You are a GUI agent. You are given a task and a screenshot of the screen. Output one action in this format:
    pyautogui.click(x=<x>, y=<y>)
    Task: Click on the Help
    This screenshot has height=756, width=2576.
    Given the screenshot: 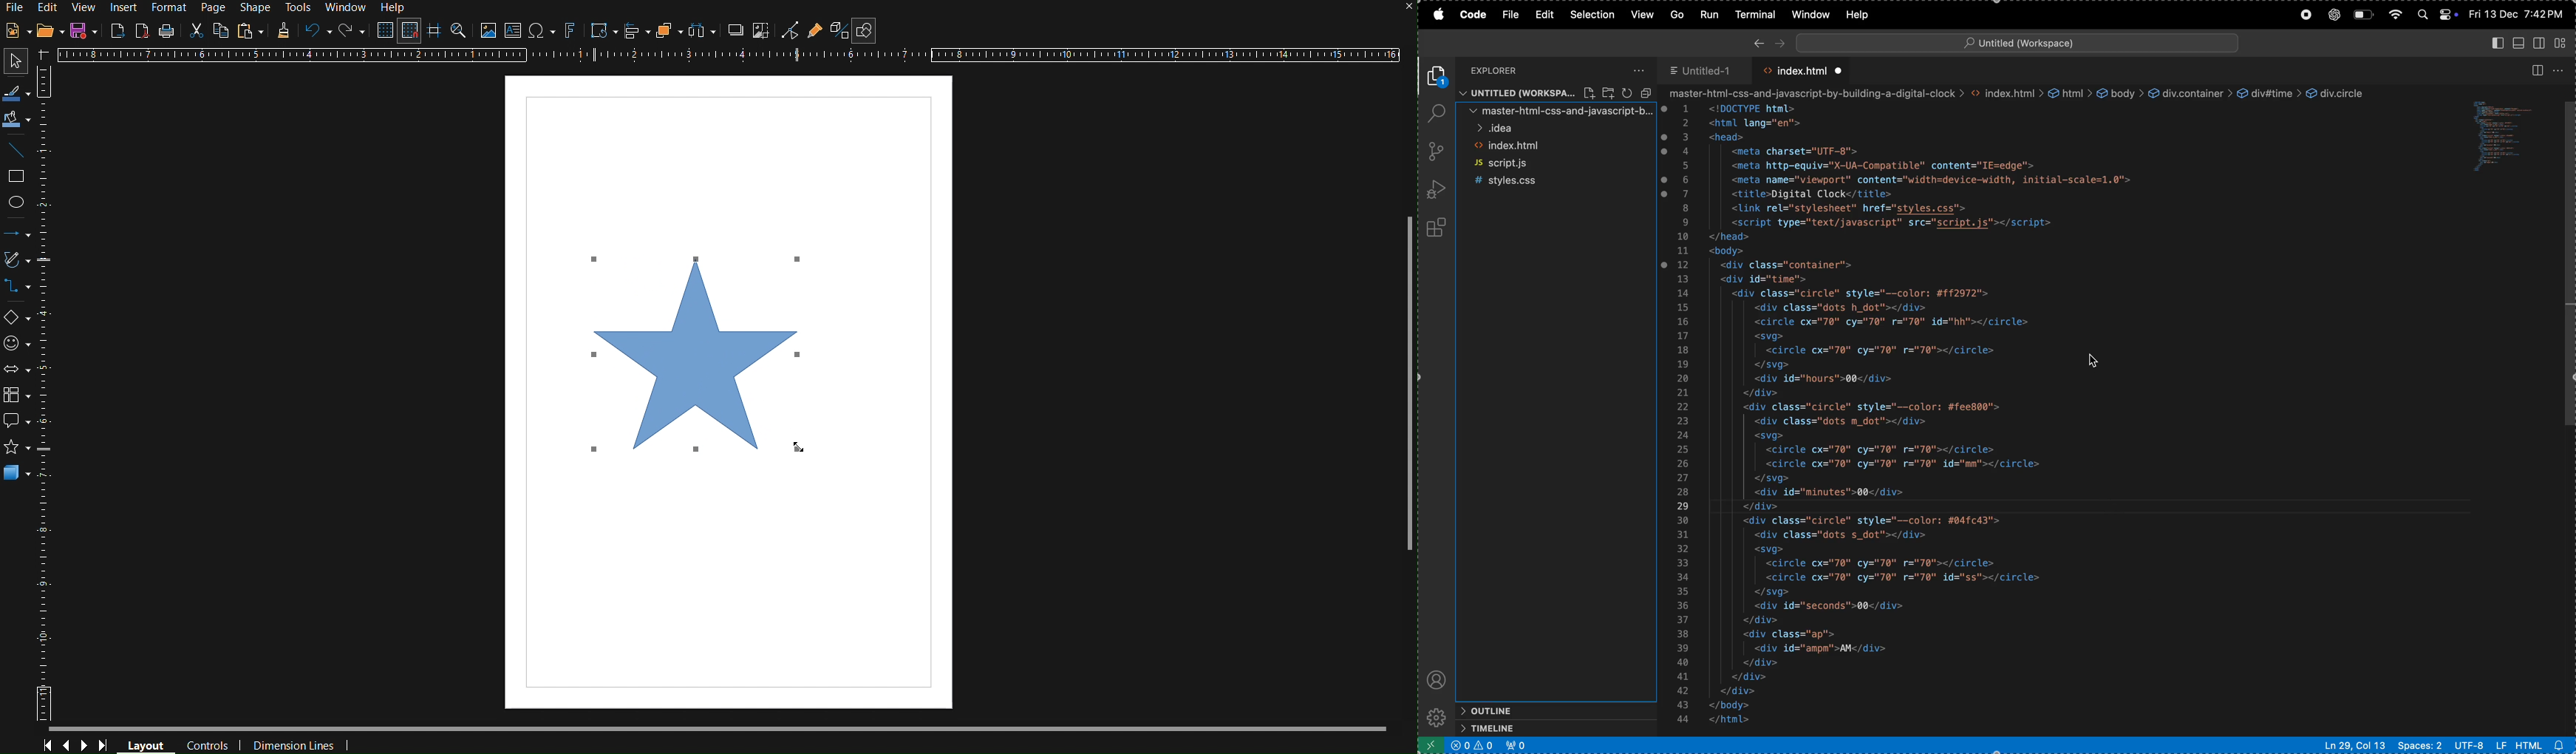 What is the action you would take?
    pyautogui.click(x=1857, y=14)
    